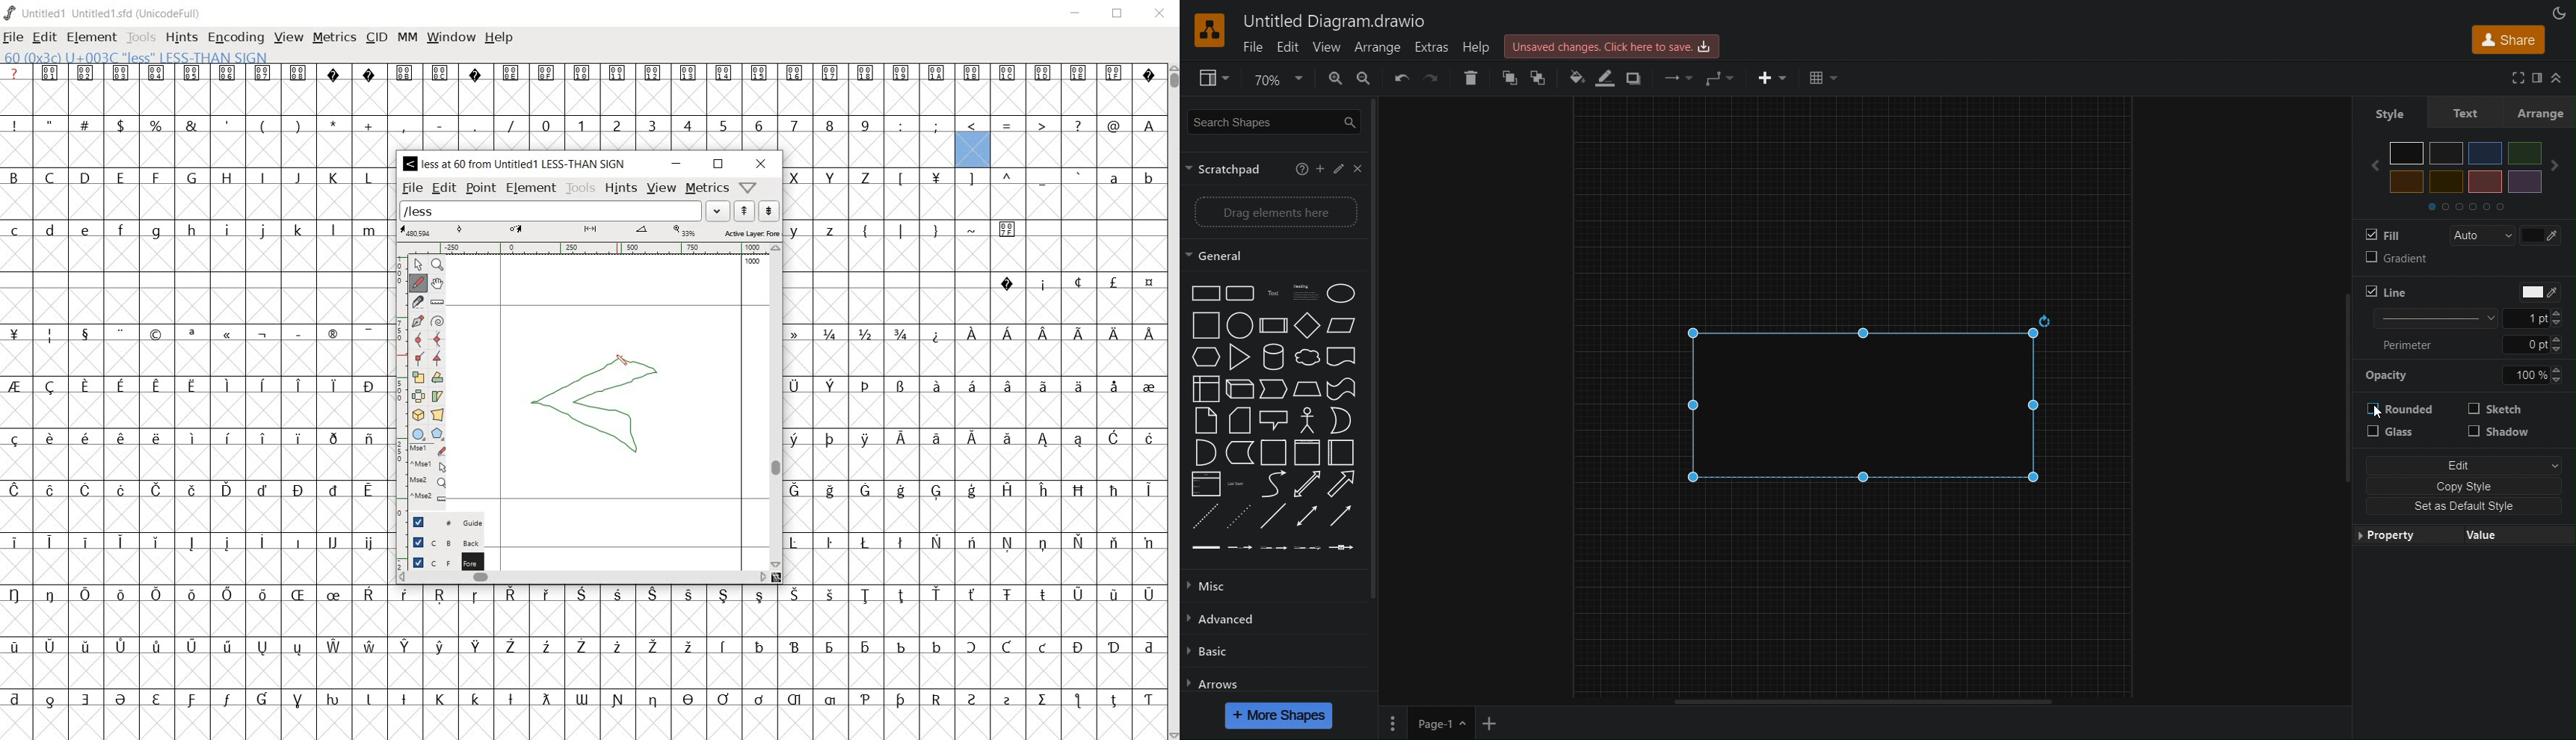  Describe the element at coordinates (2545, 112) in the screenshot. I see `Arrange` at that location.